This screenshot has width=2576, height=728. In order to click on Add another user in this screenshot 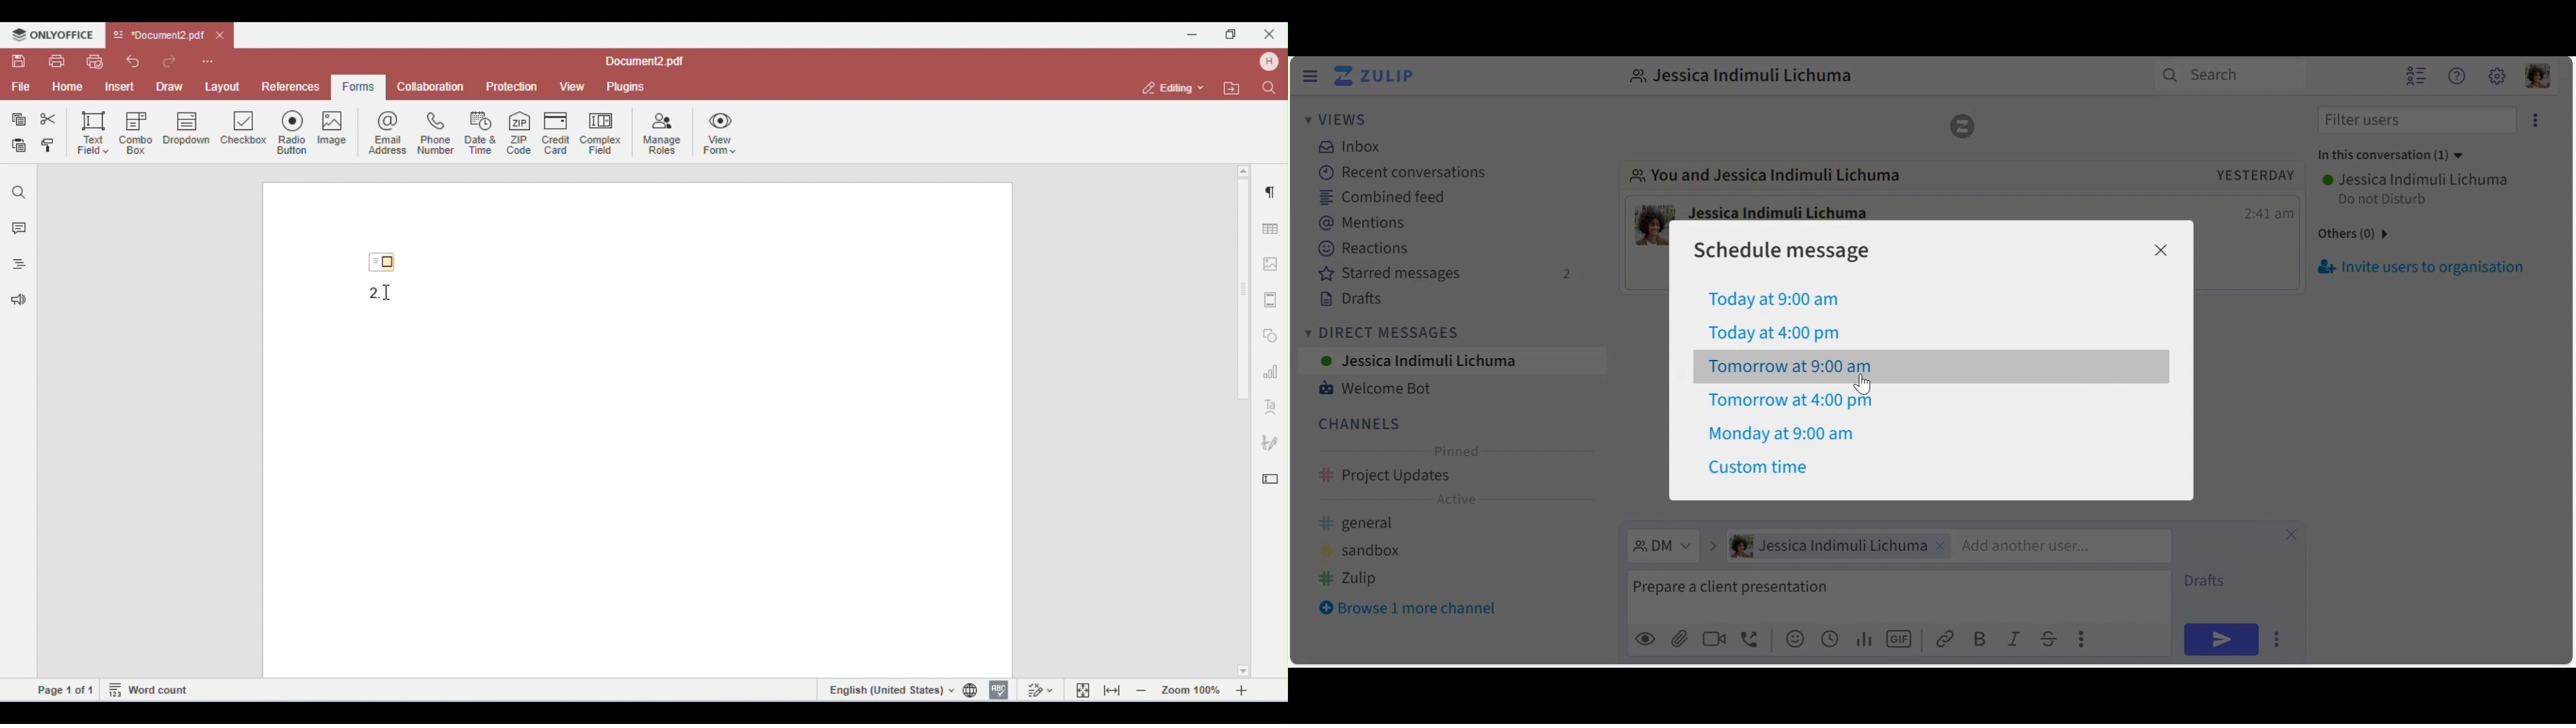, I will do `click(2042, 546)`.